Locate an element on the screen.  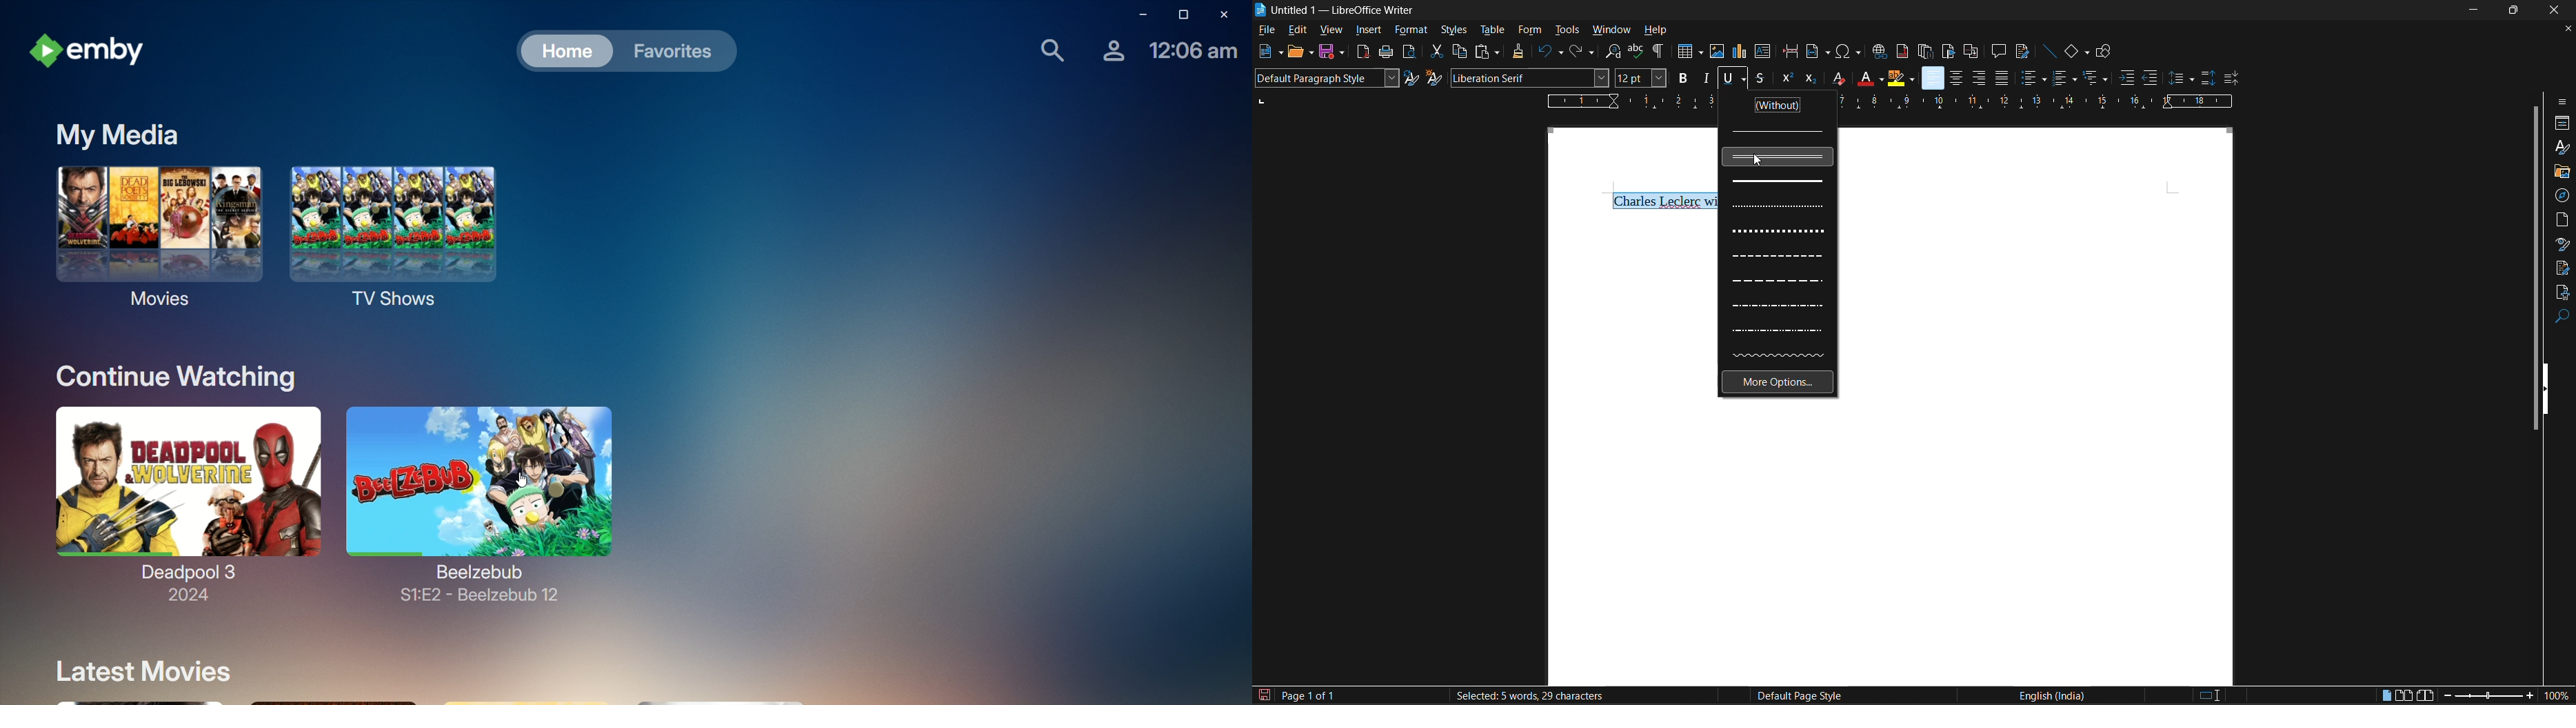
form is located at coordinates (1531, 30).